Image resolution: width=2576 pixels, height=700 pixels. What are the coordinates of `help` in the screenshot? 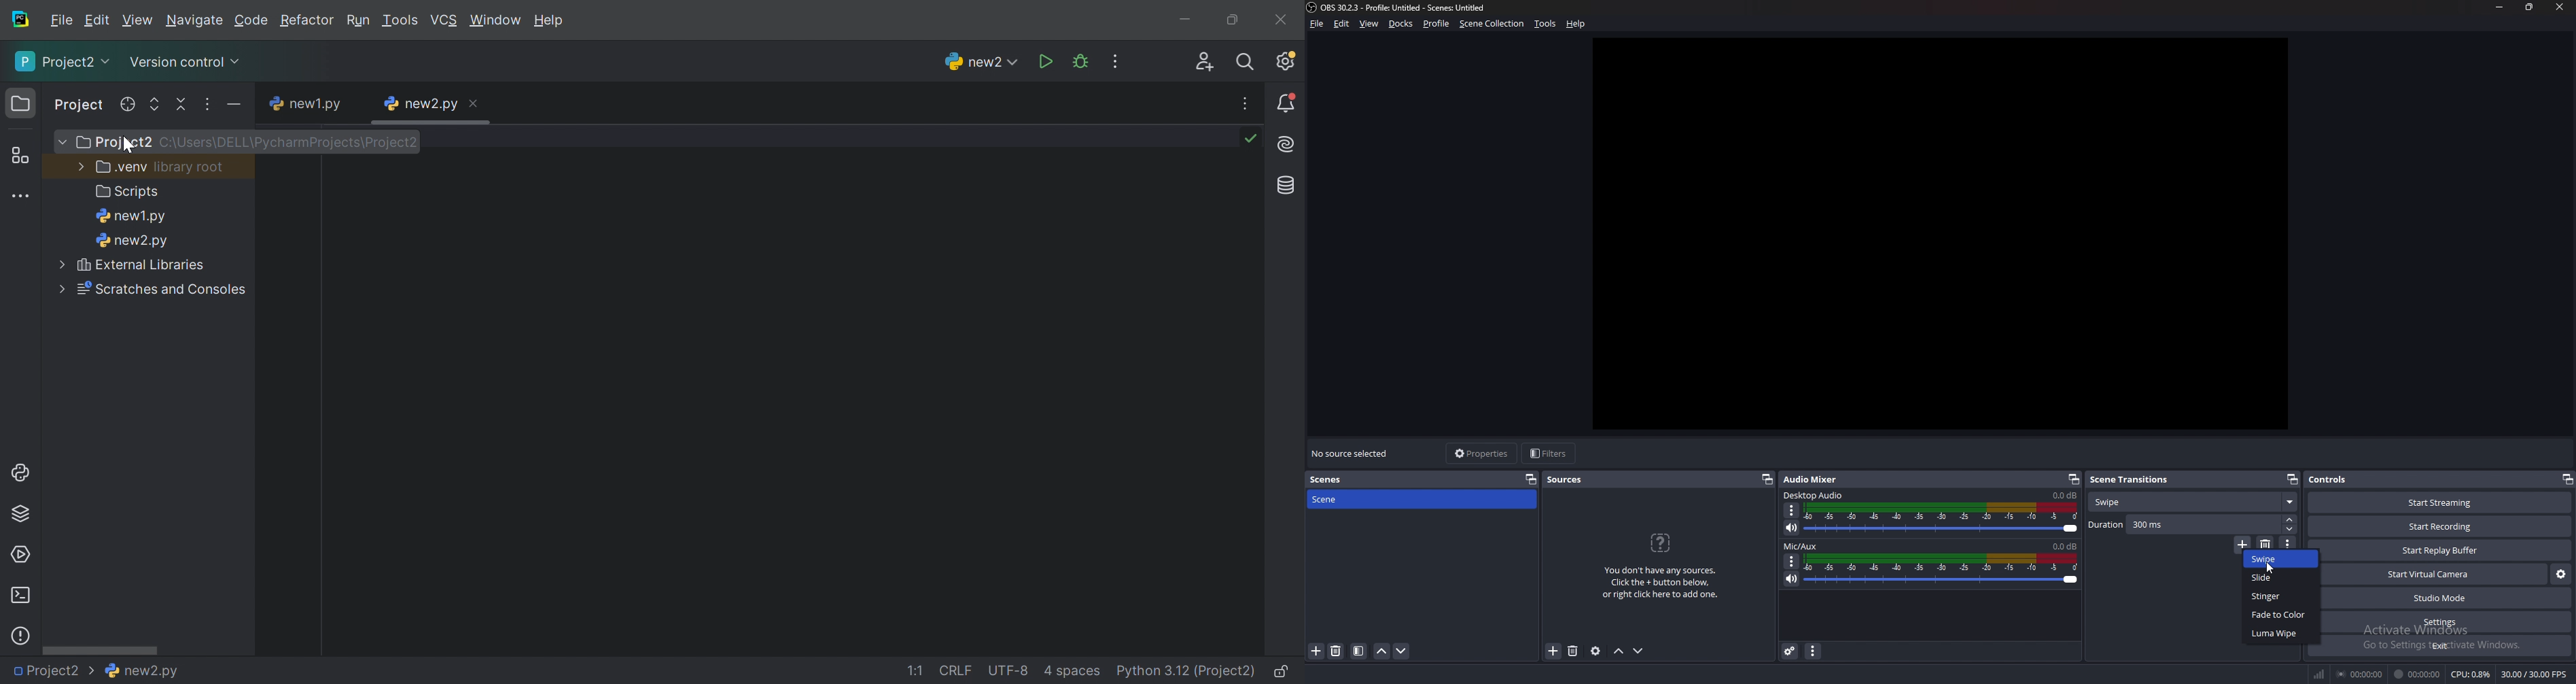 It's located at (1576, 24).